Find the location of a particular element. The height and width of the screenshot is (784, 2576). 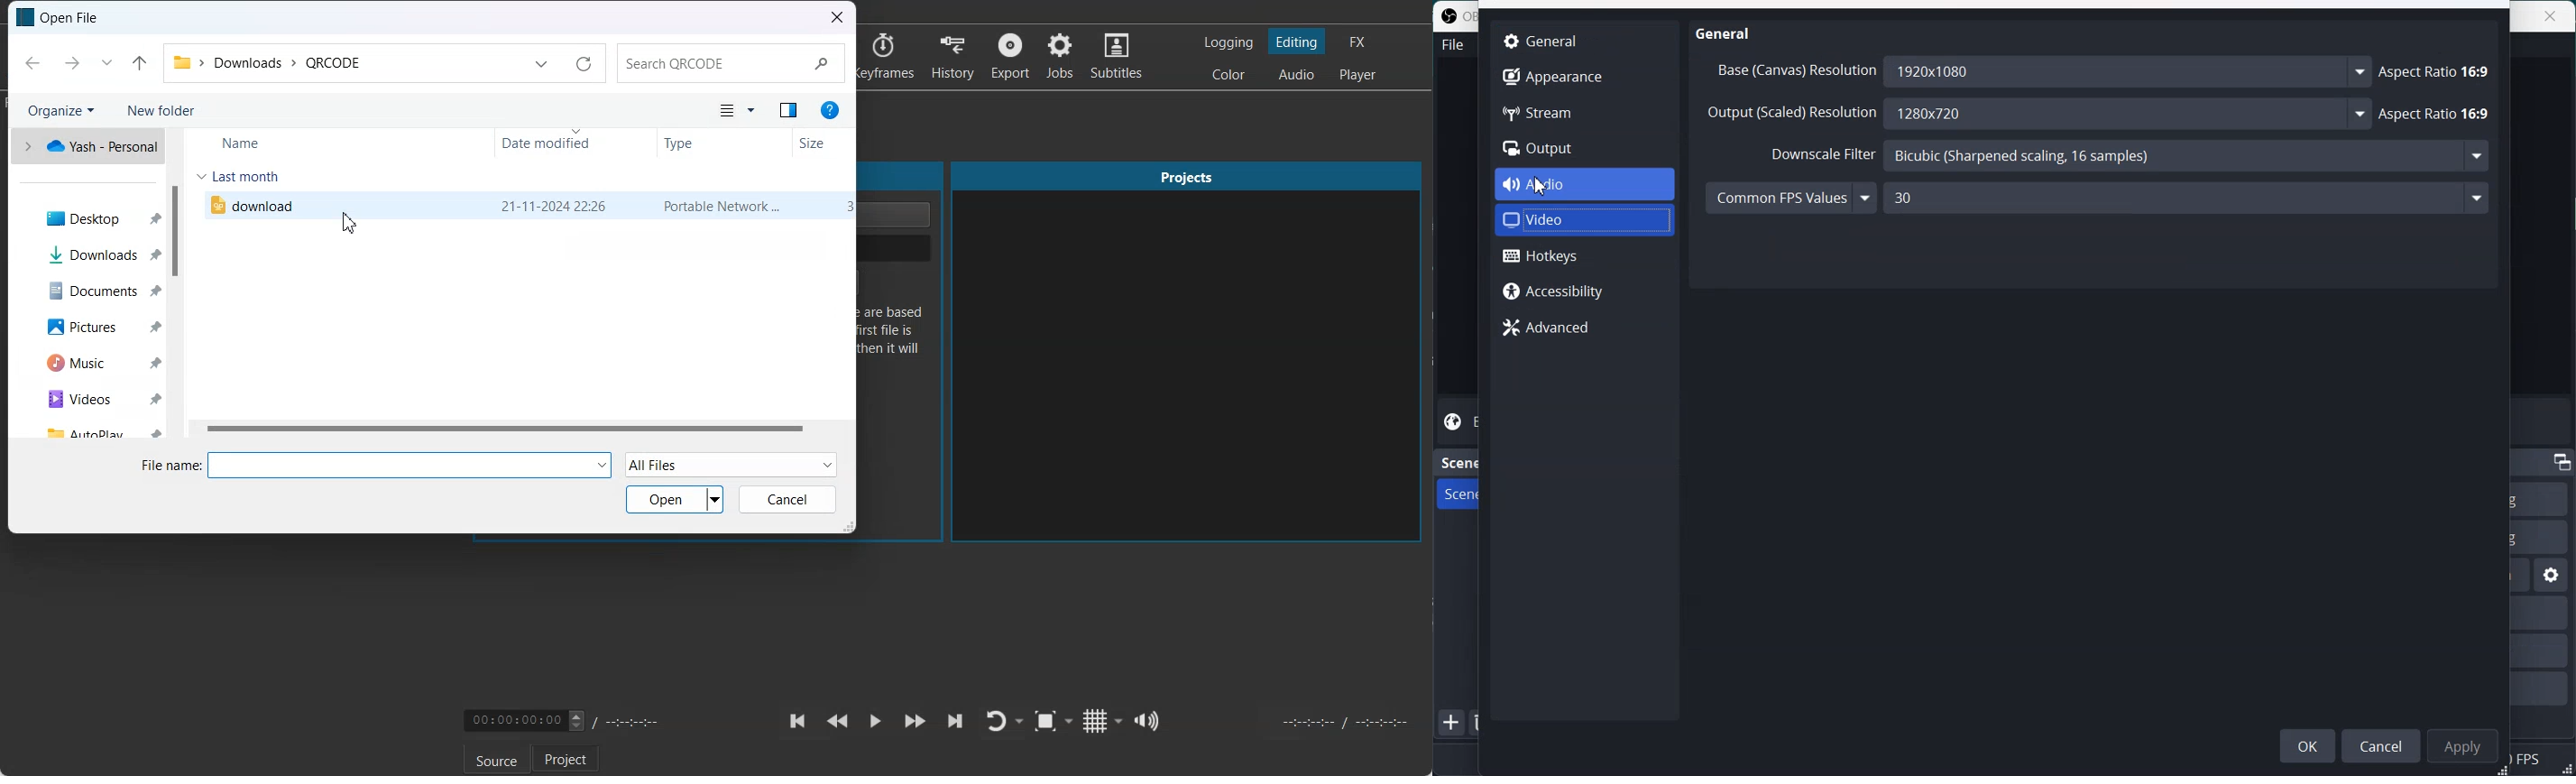

Common FPS Values is located at coordinates (1793, 197).